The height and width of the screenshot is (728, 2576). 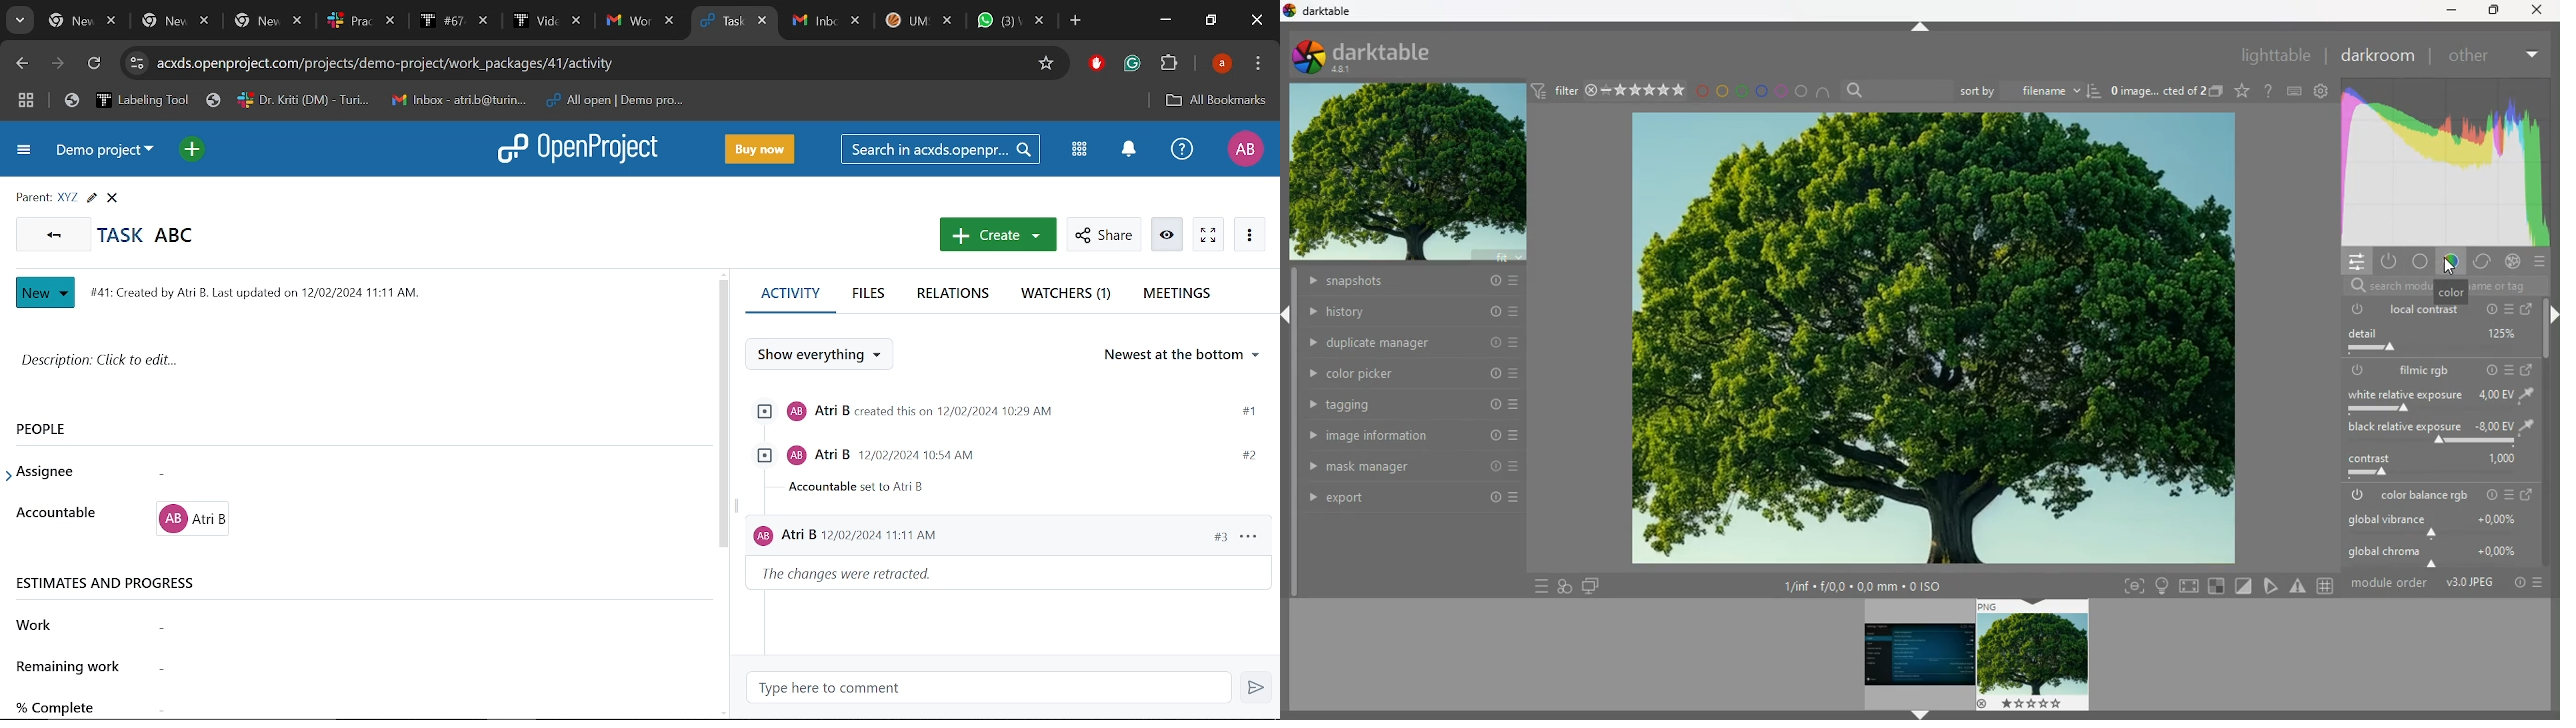 I want to click on Watchers, so click(x=1068, y=295).